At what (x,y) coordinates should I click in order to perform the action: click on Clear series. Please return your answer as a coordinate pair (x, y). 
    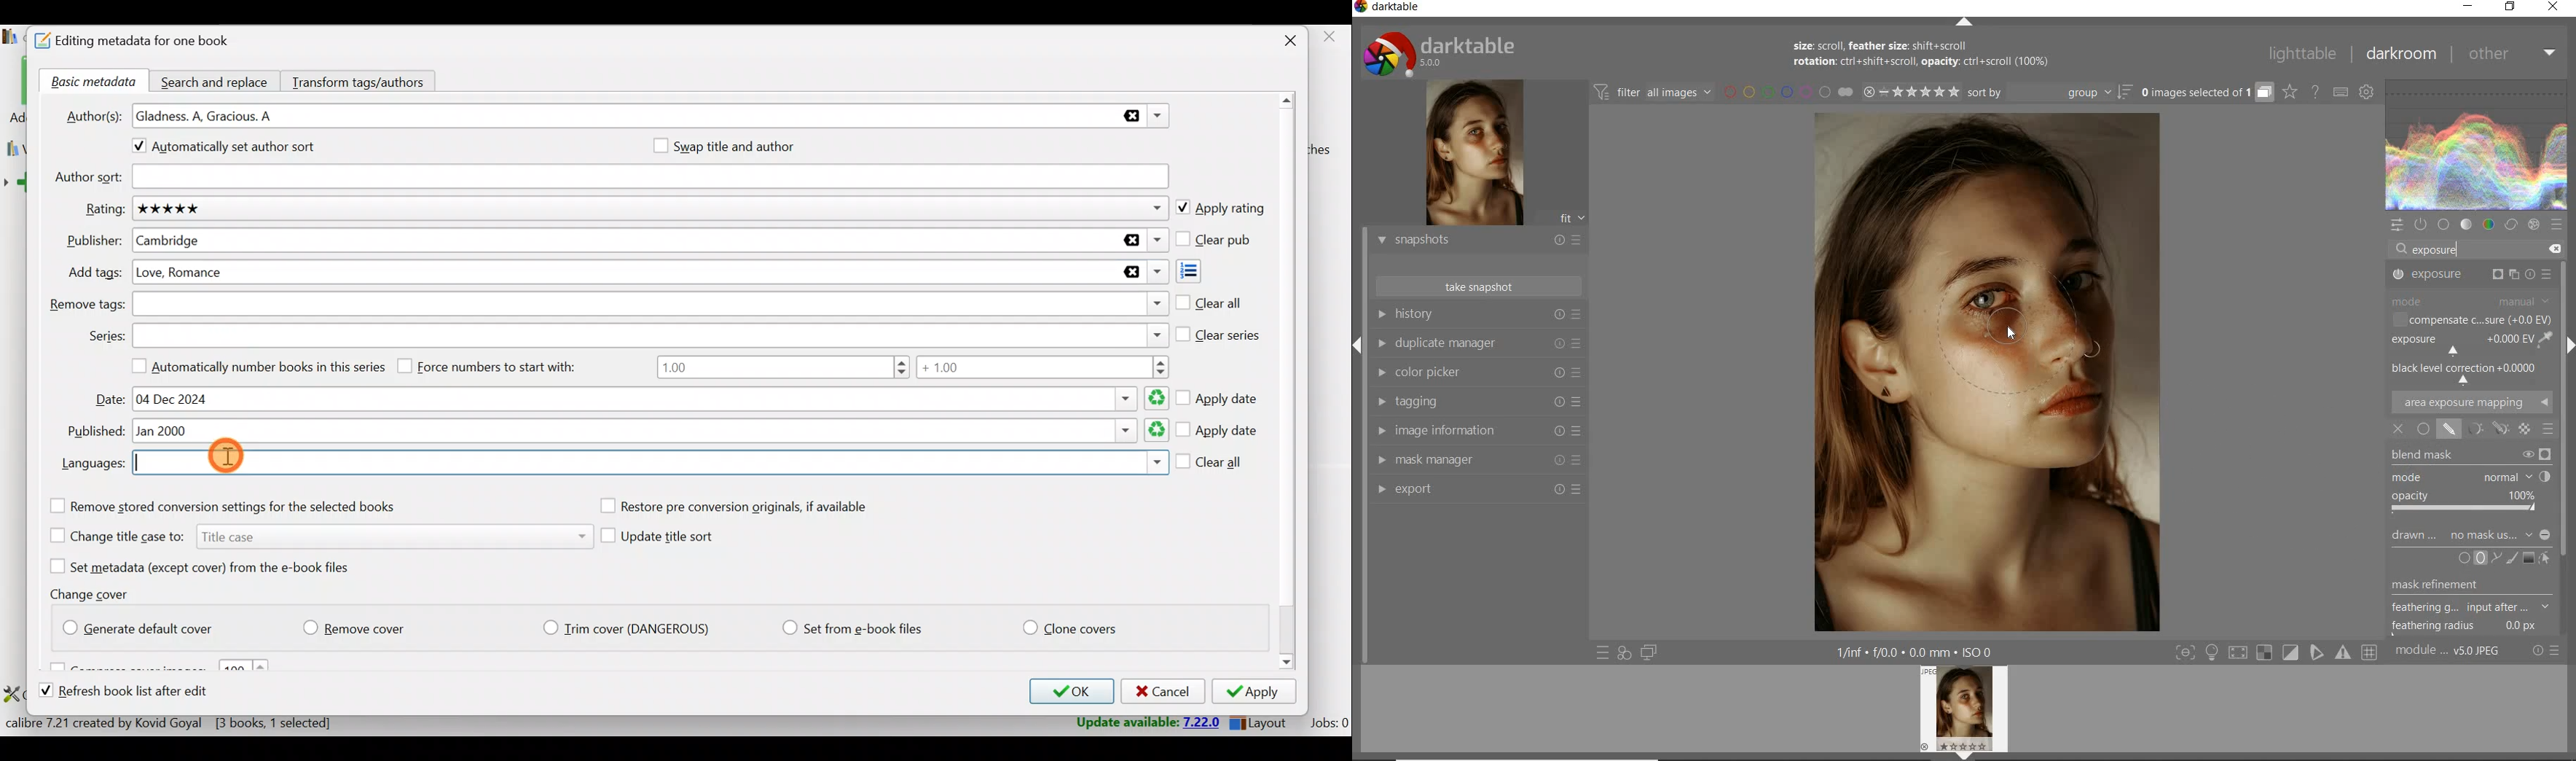
    Looking at the image, I should click on (1219, 332).